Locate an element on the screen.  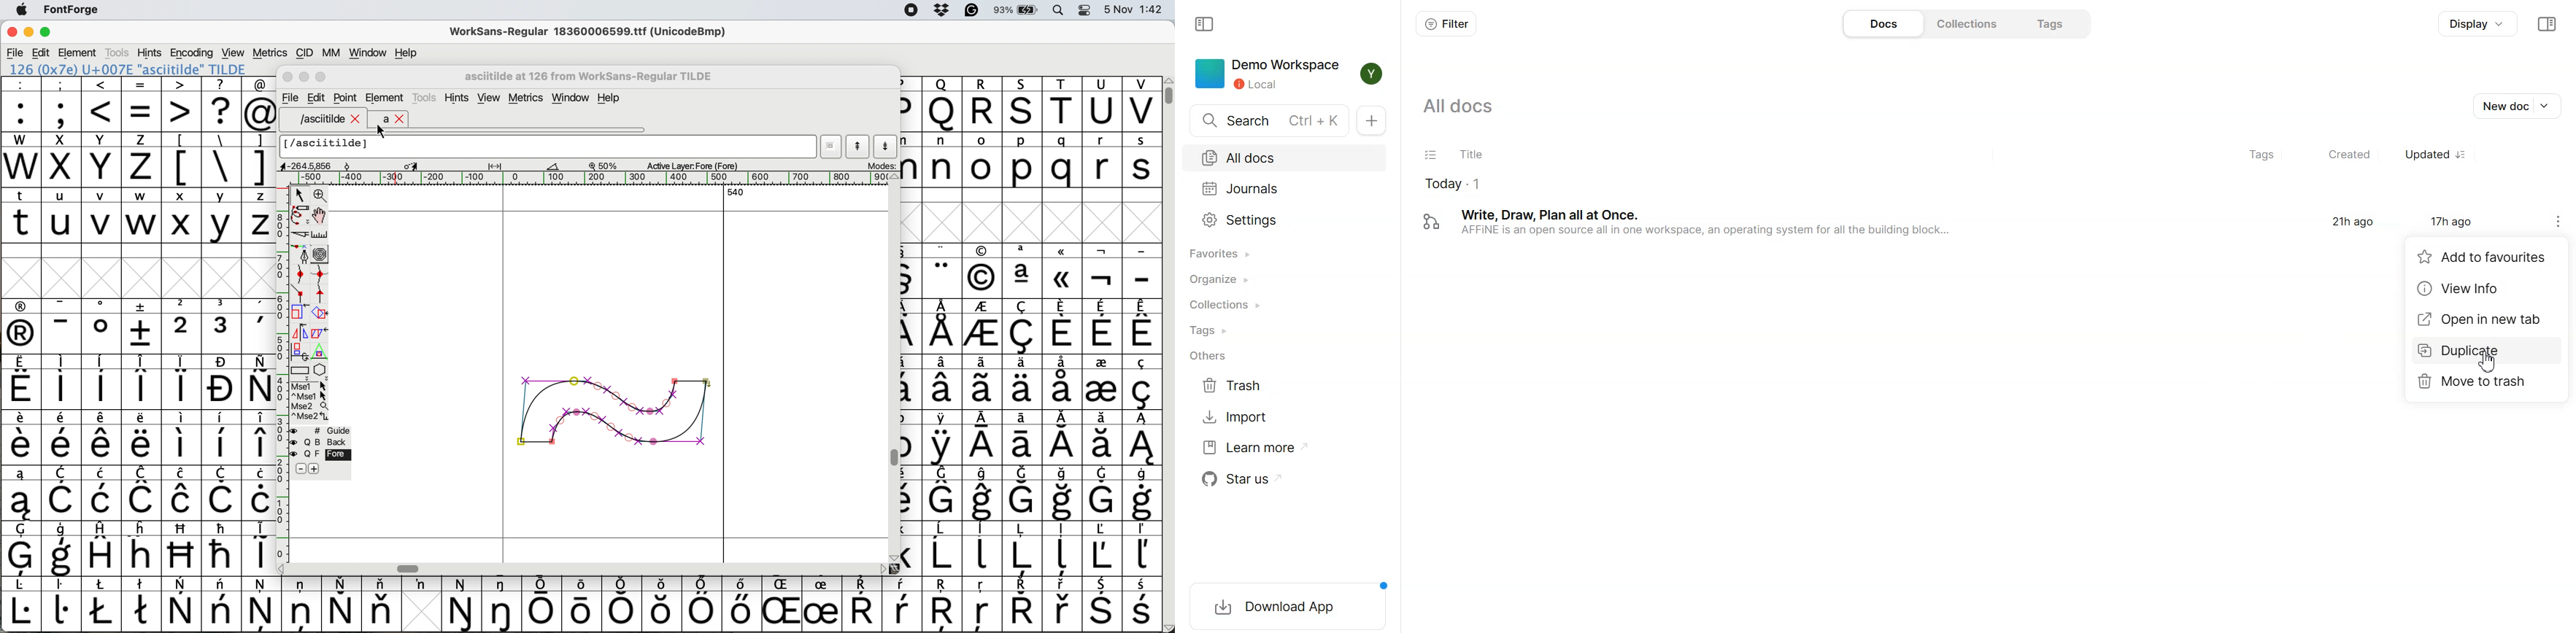
Tags is located at coordinates (1285, 331).